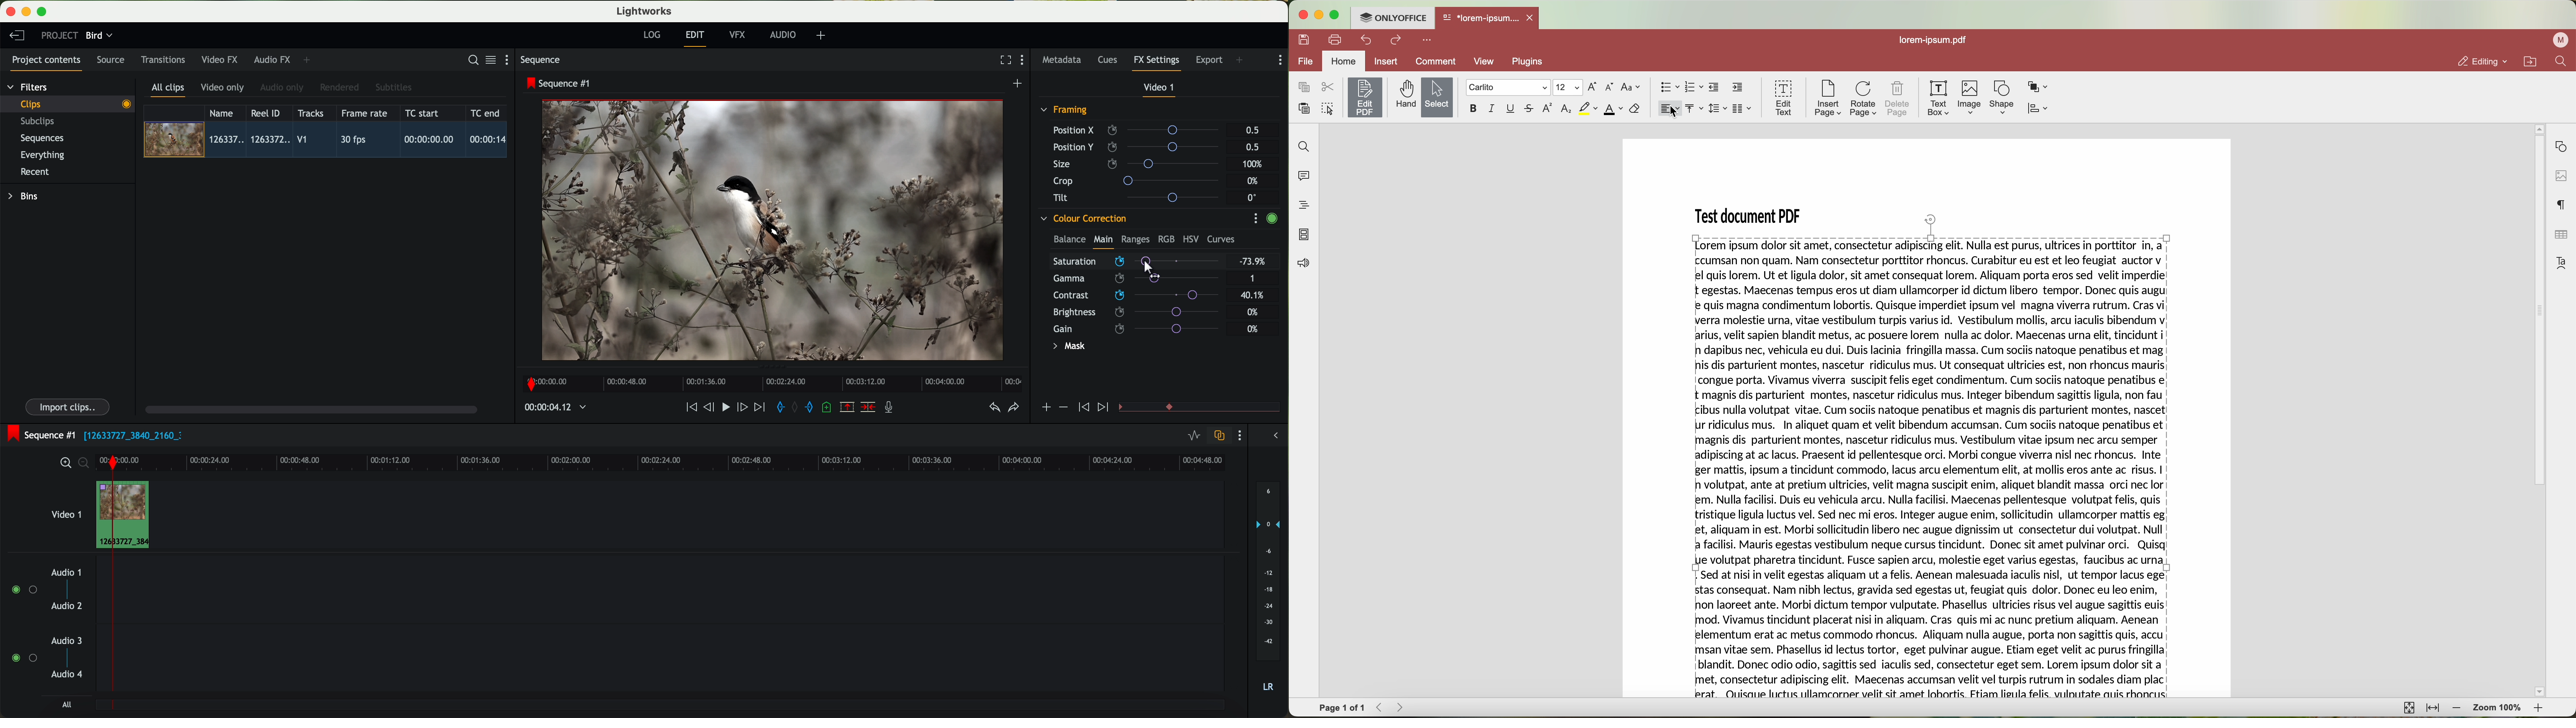 The image size is (2576, 728). What do you see at coordinates (1567, 109) in the screenshot?
I see `subscript` at bounding box center [1567, 109].